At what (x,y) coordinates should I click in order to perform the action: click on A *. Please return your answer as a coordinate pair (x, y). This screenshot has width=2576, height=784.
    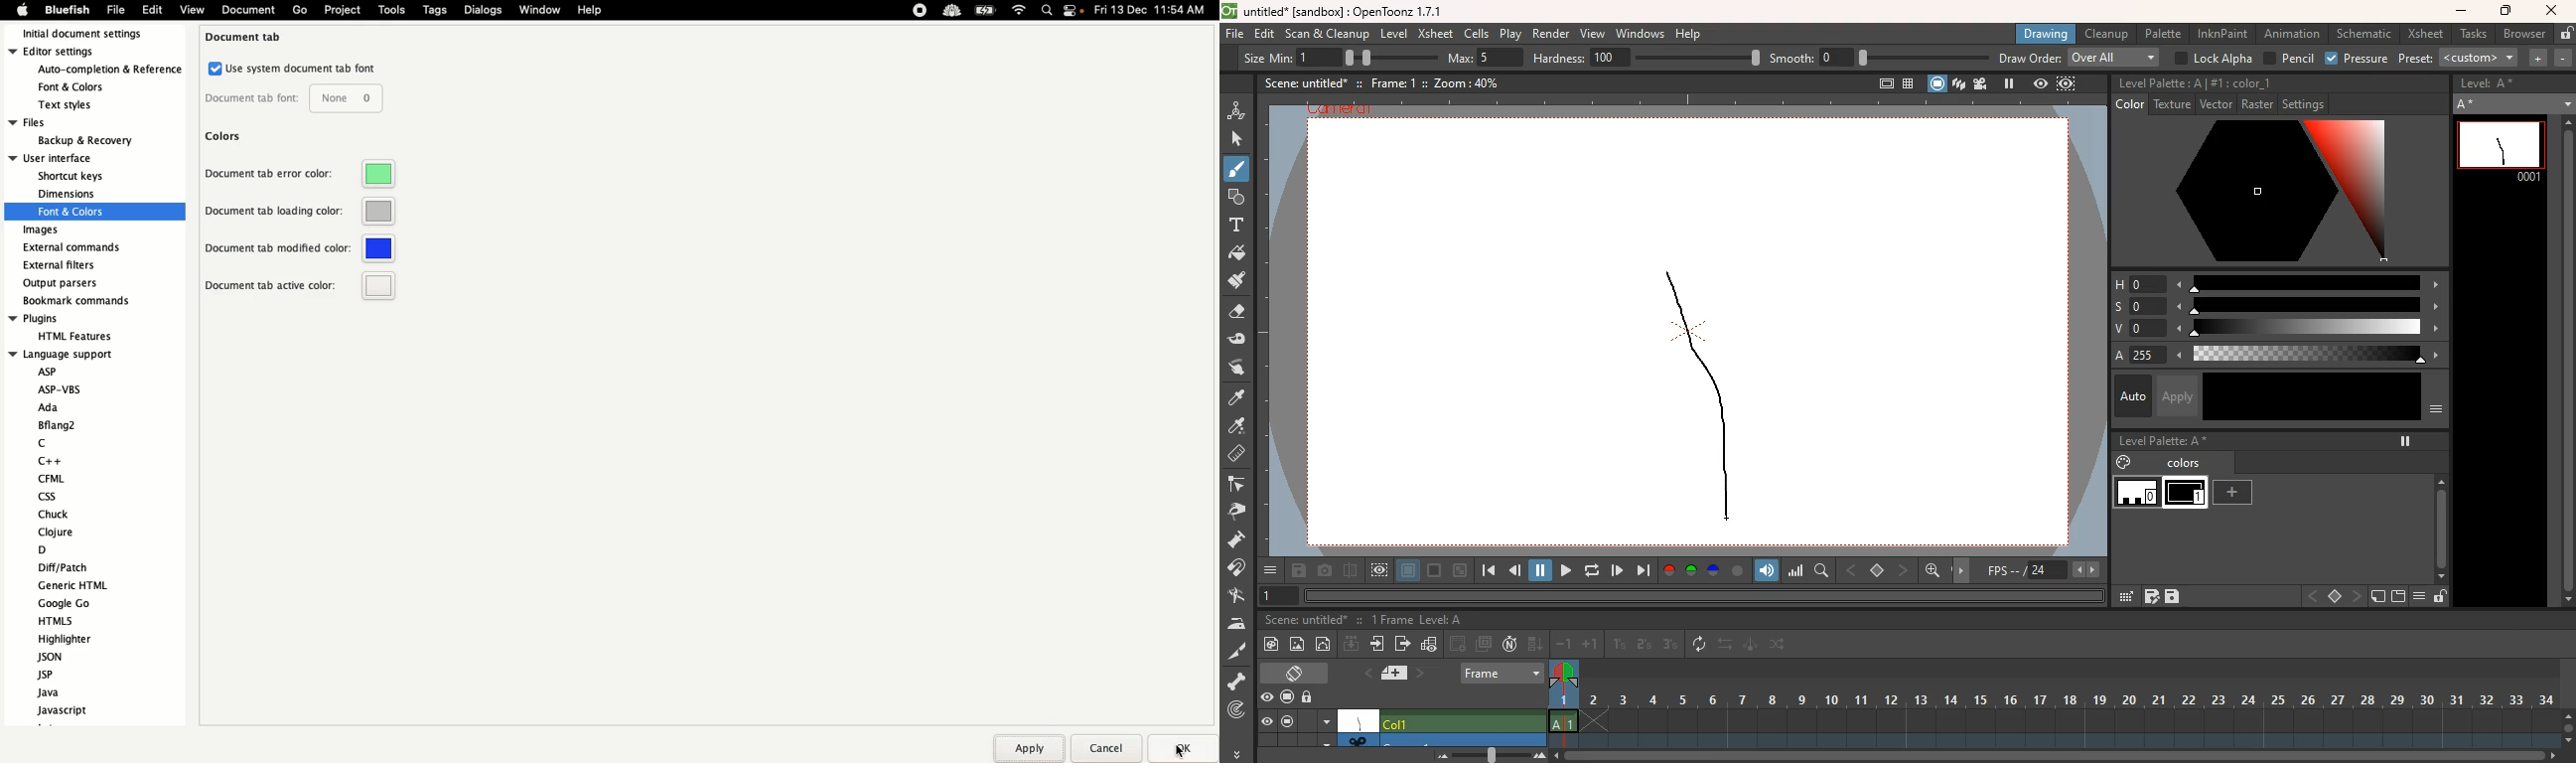
    Looking at the image, I should click on (2513, 103).